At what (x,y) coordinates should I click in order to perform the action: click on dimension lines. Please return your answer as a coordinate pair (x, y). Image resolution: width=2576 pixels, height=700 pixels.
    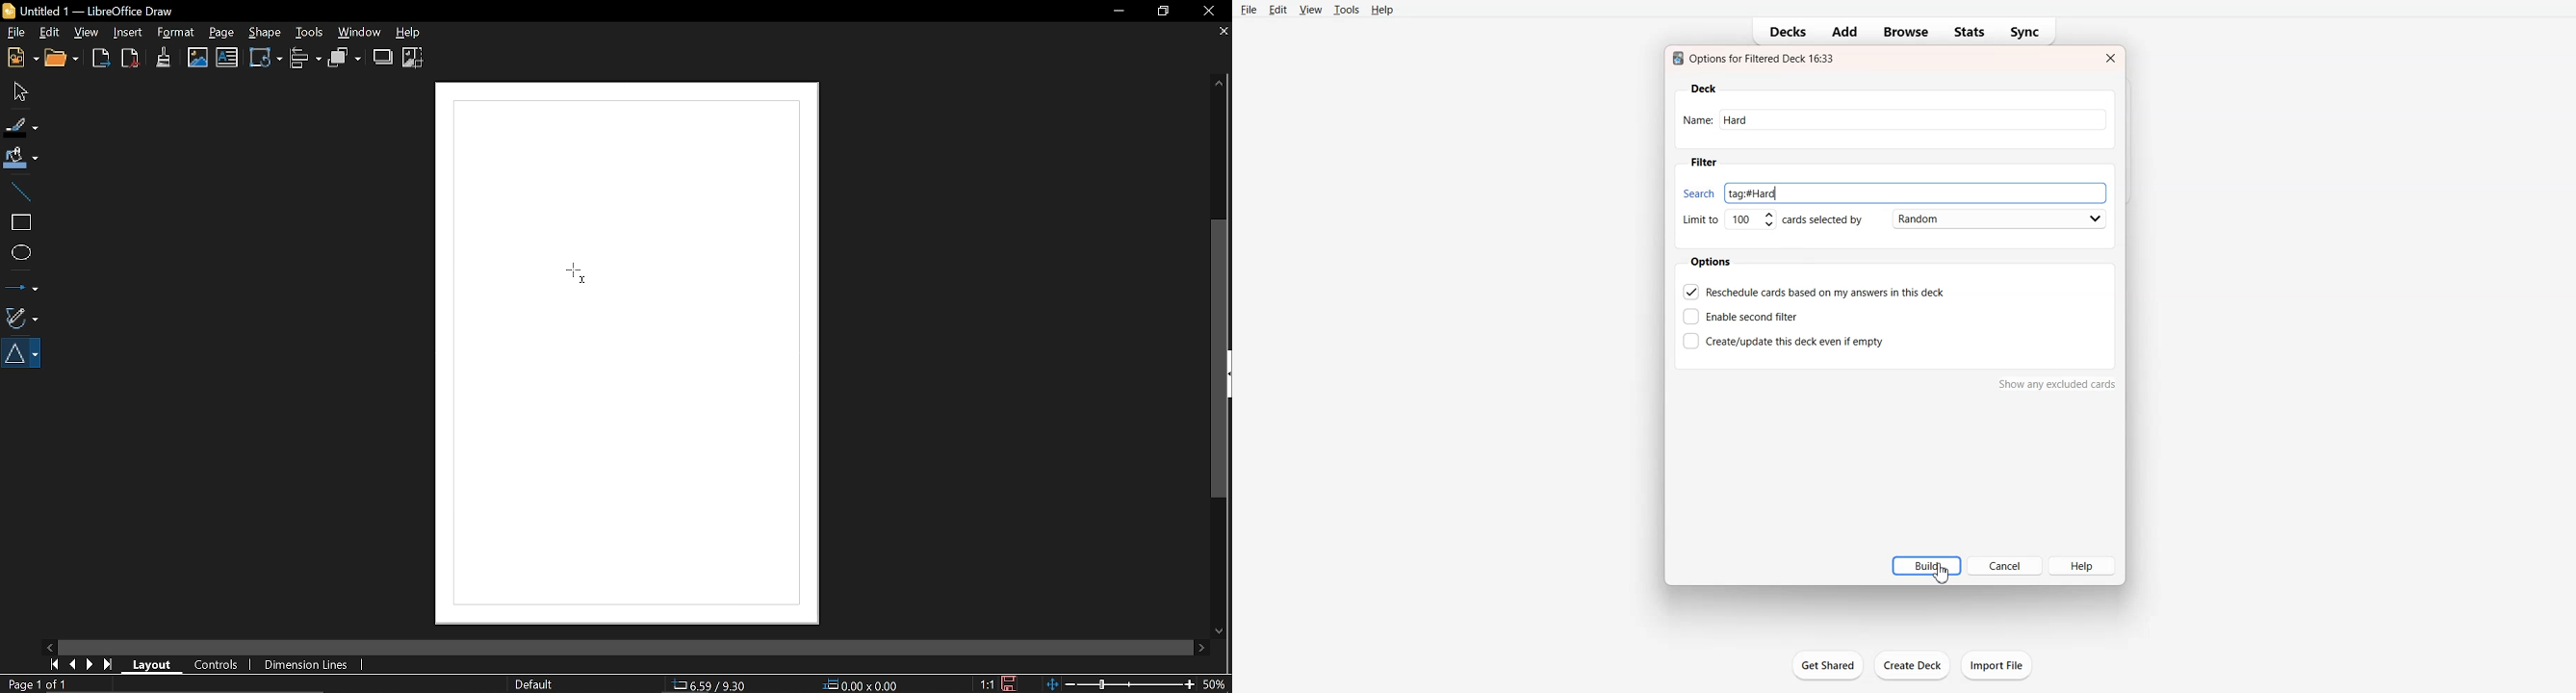
    Looking at the image, I should click on (304, 666).